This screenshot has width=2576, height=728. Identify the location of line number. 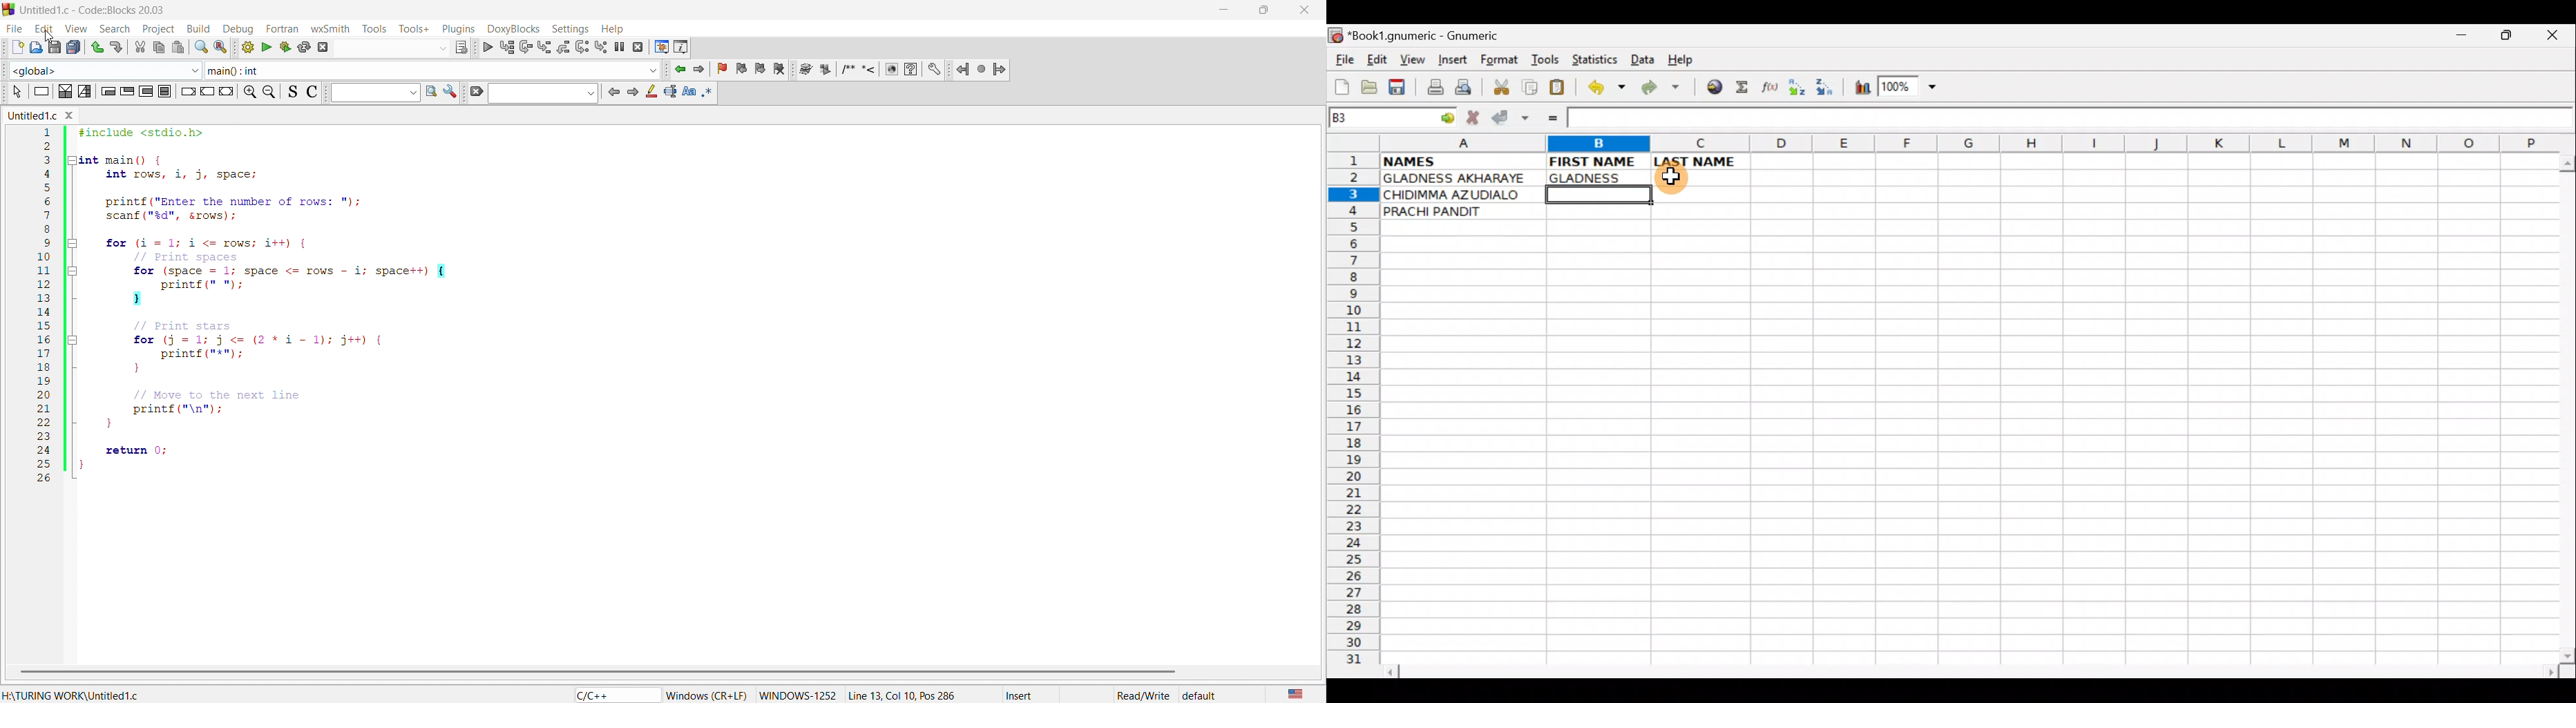
(44, 307).